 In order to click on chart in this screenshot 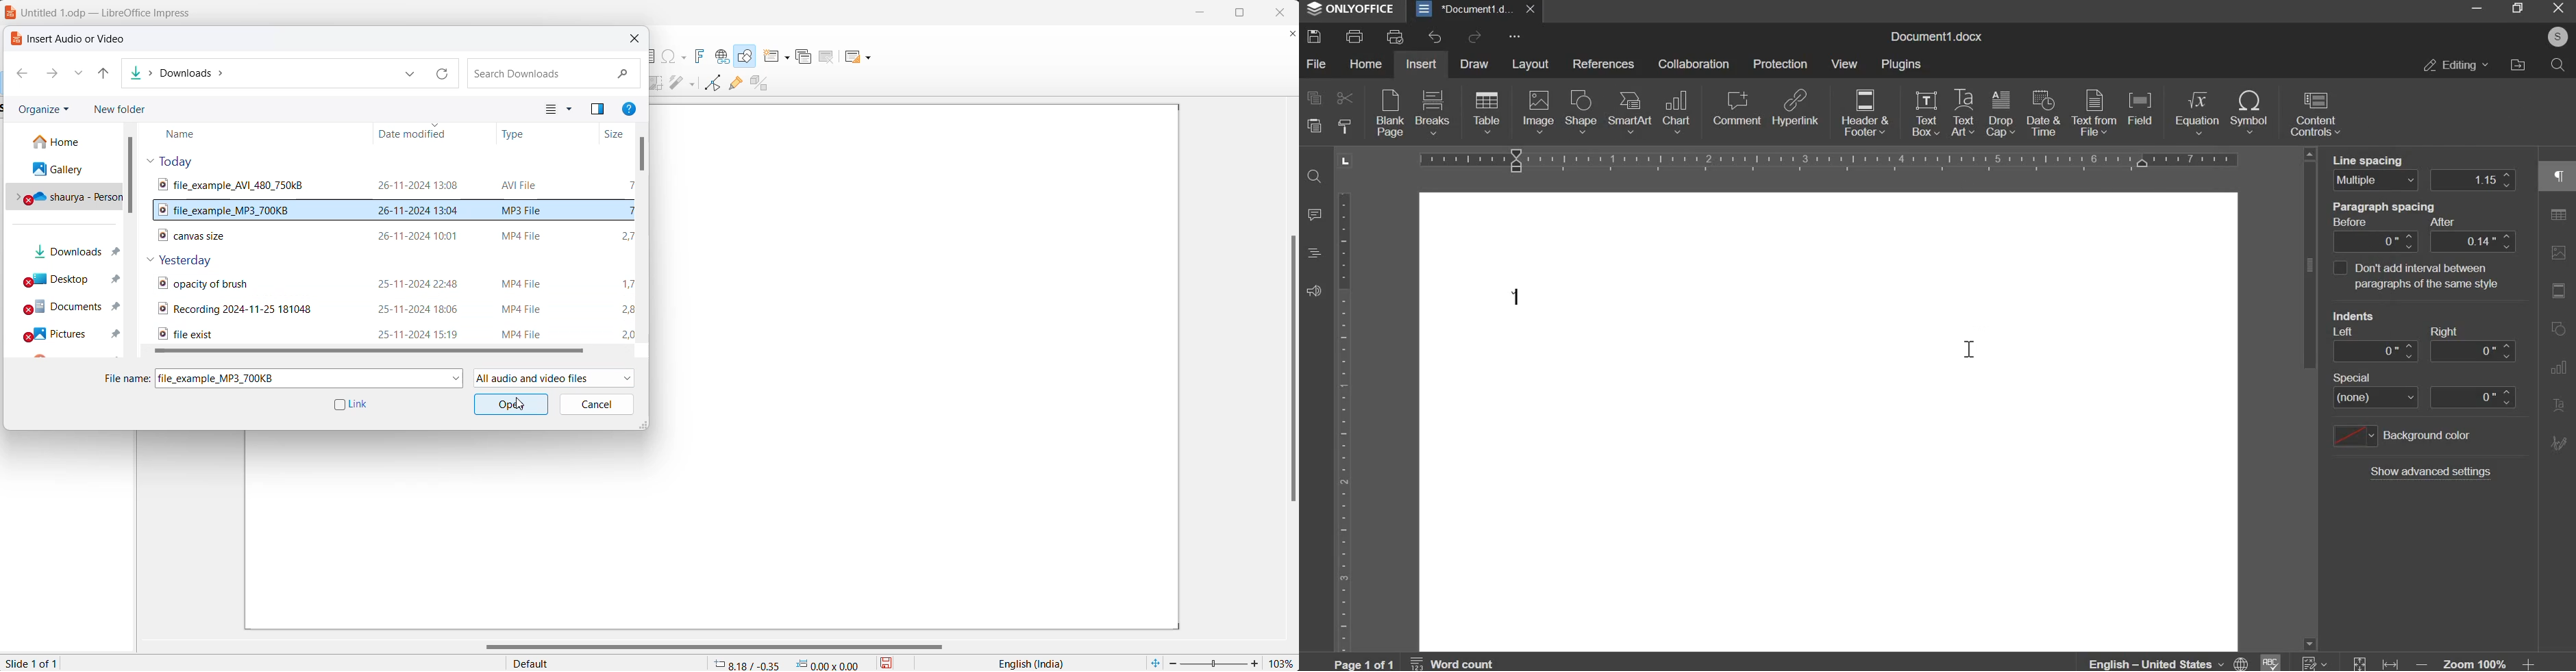, I will do `click(1677, 112)`.